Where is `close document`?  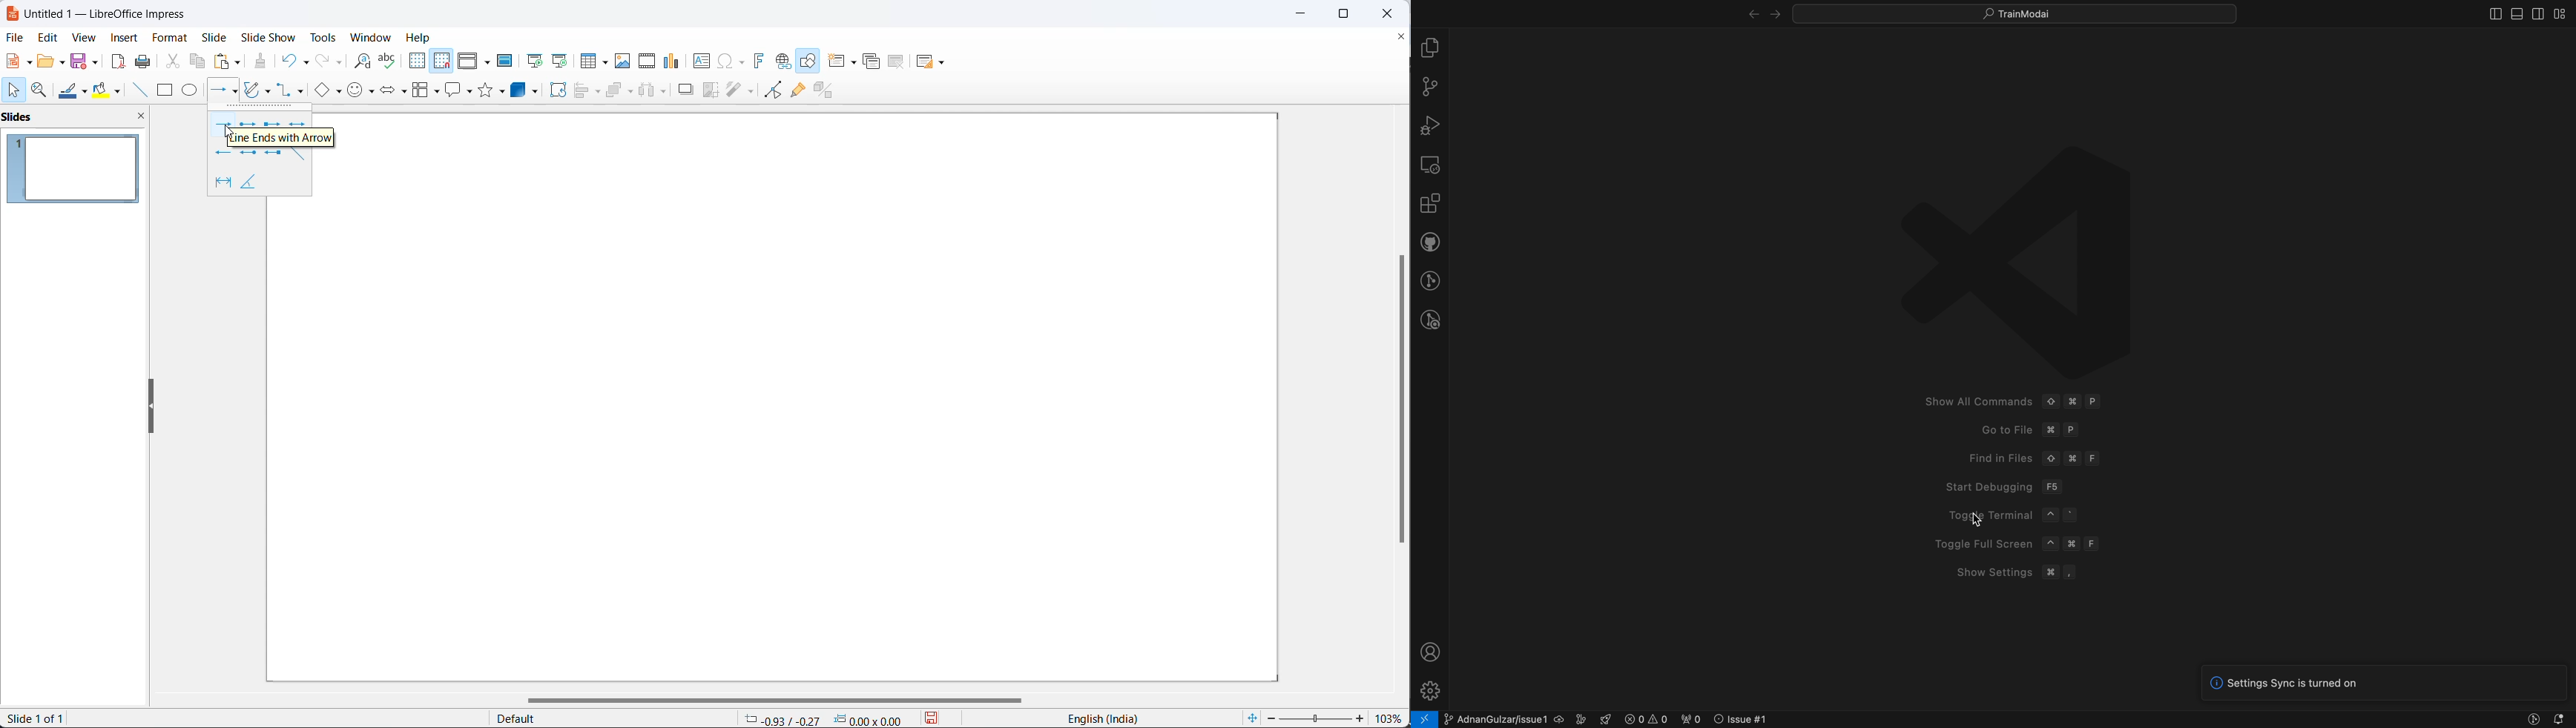
close document is located at coordinates (1402, 36).